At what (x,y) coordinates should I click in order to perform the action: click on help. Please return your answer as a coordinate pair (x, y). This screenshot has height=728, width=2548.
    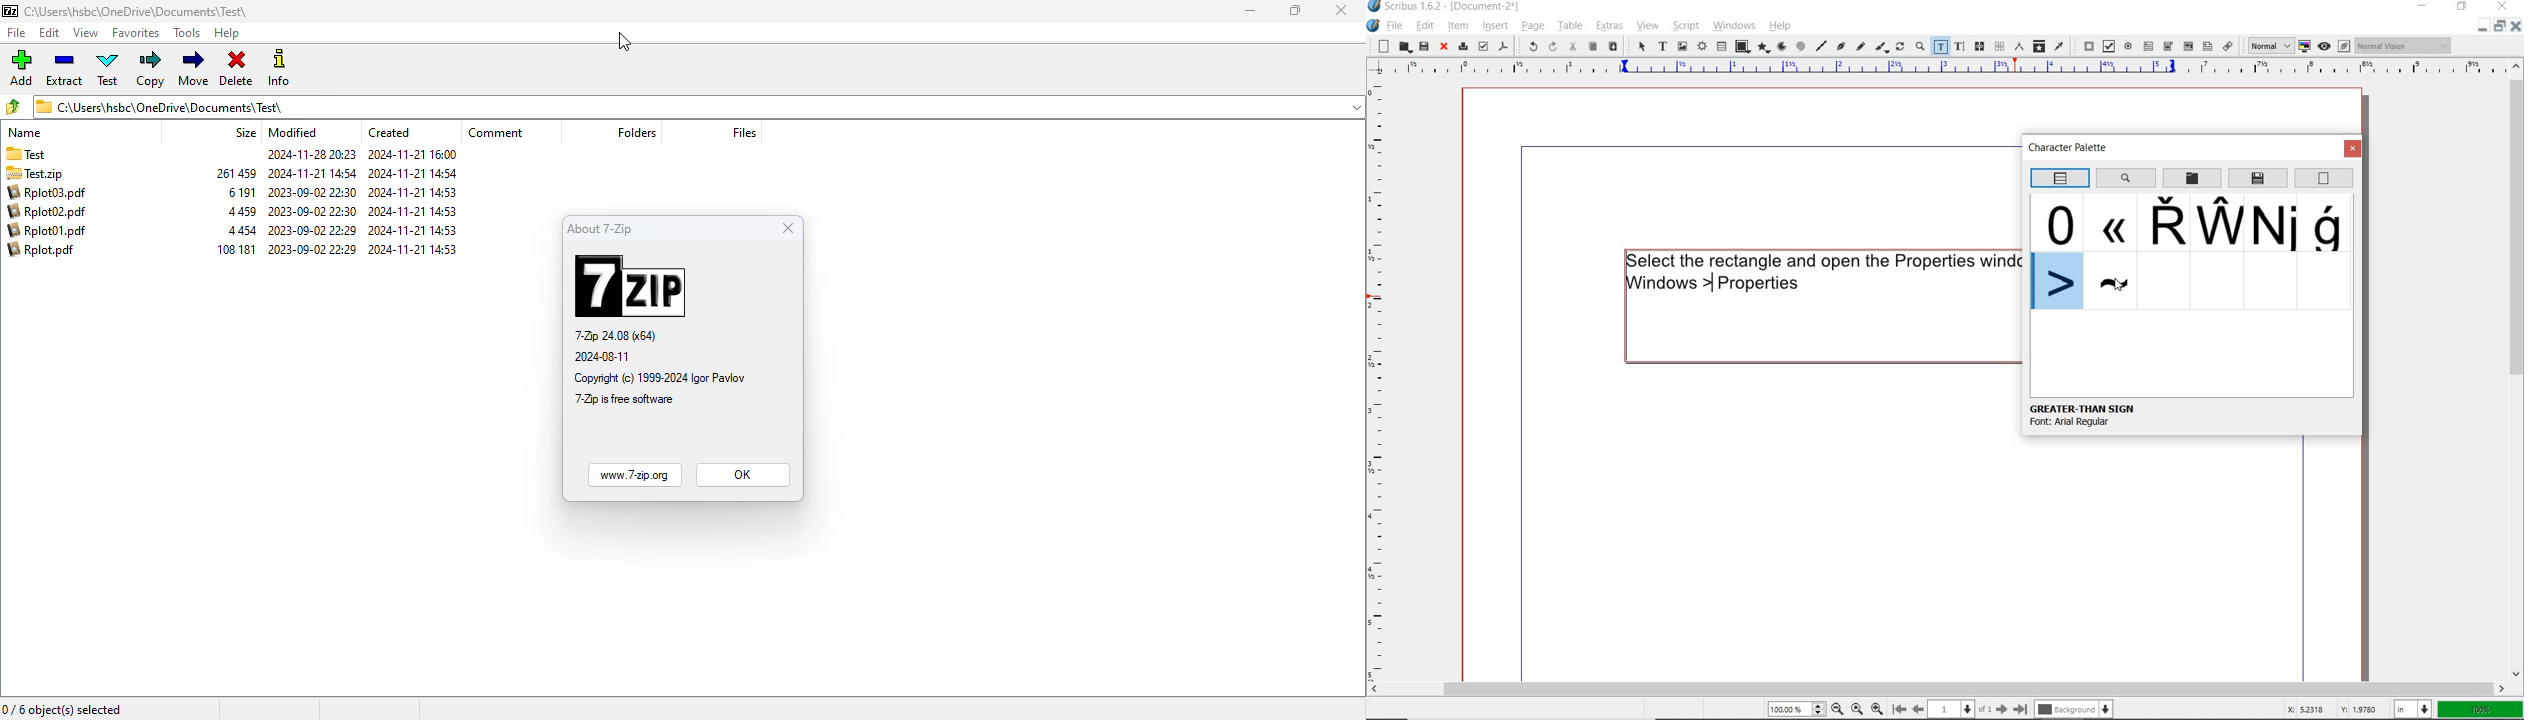
    Looking at the image, I should click on (1780, 26).